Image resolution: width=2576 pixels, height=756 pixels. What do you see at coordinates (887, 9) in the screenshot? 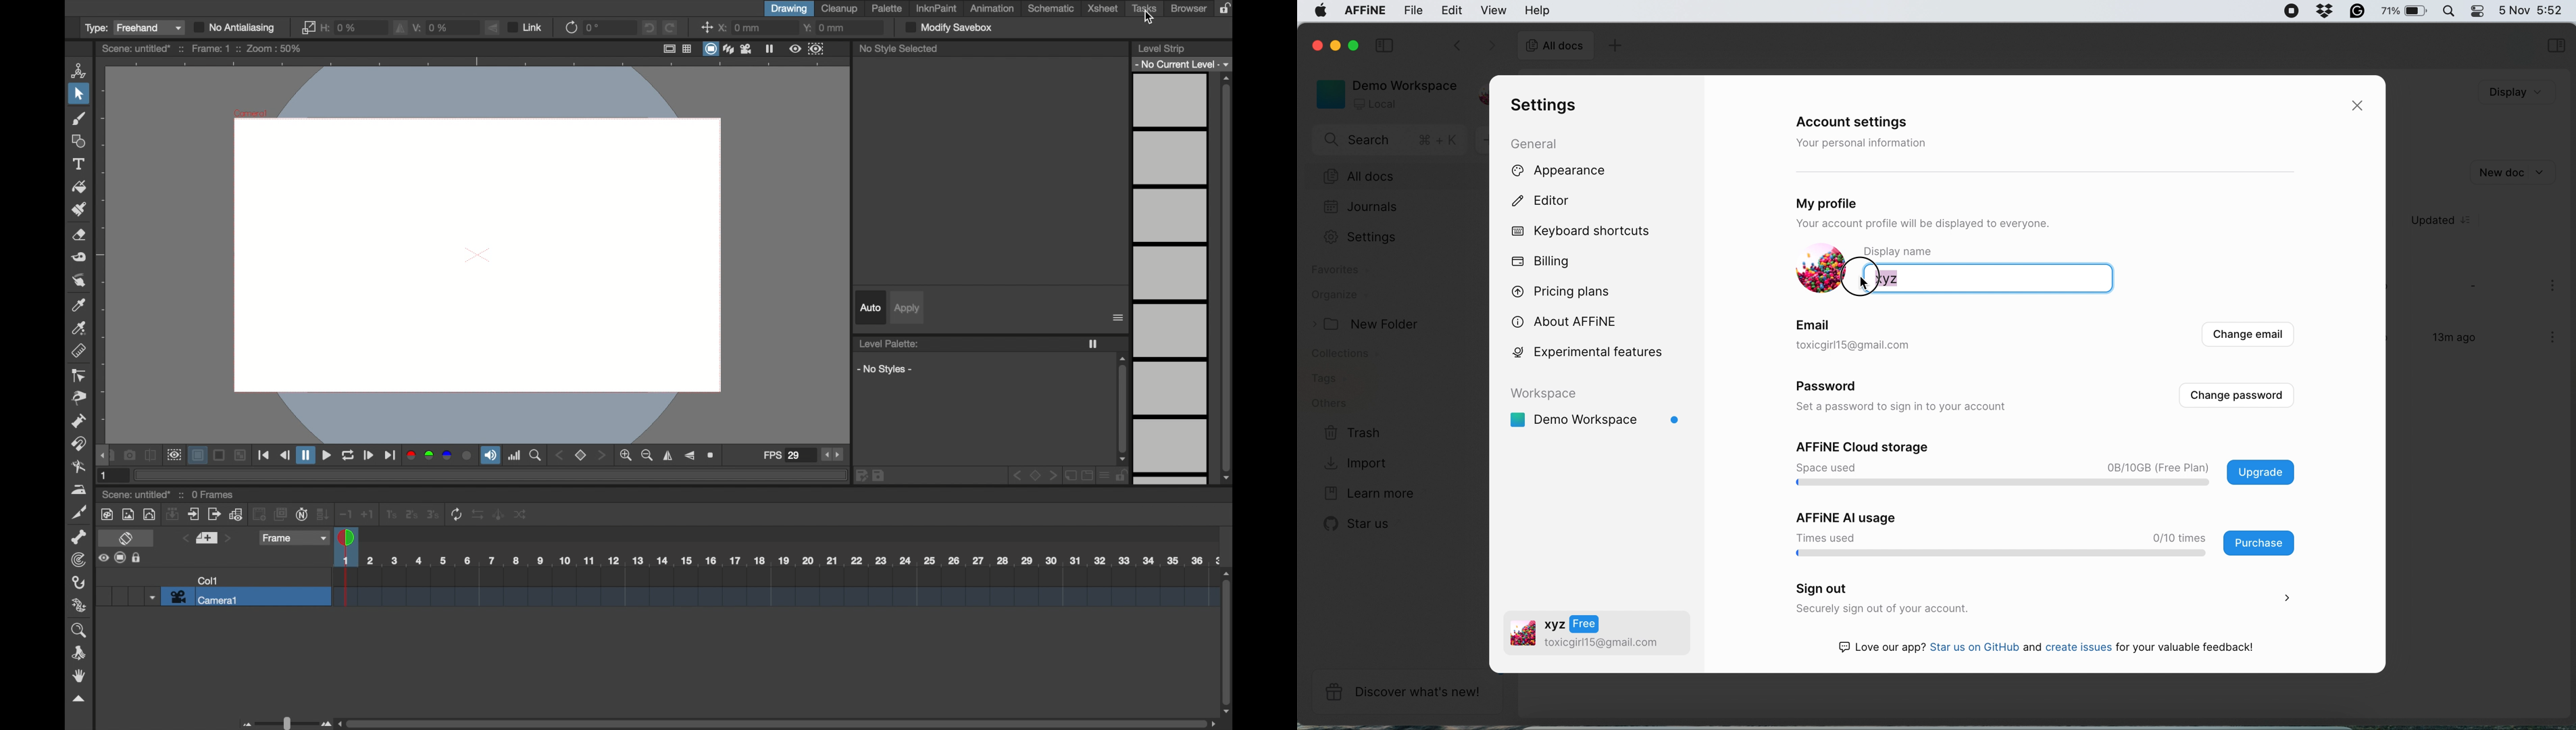
I see `palette` at bounding box center [887, 9].